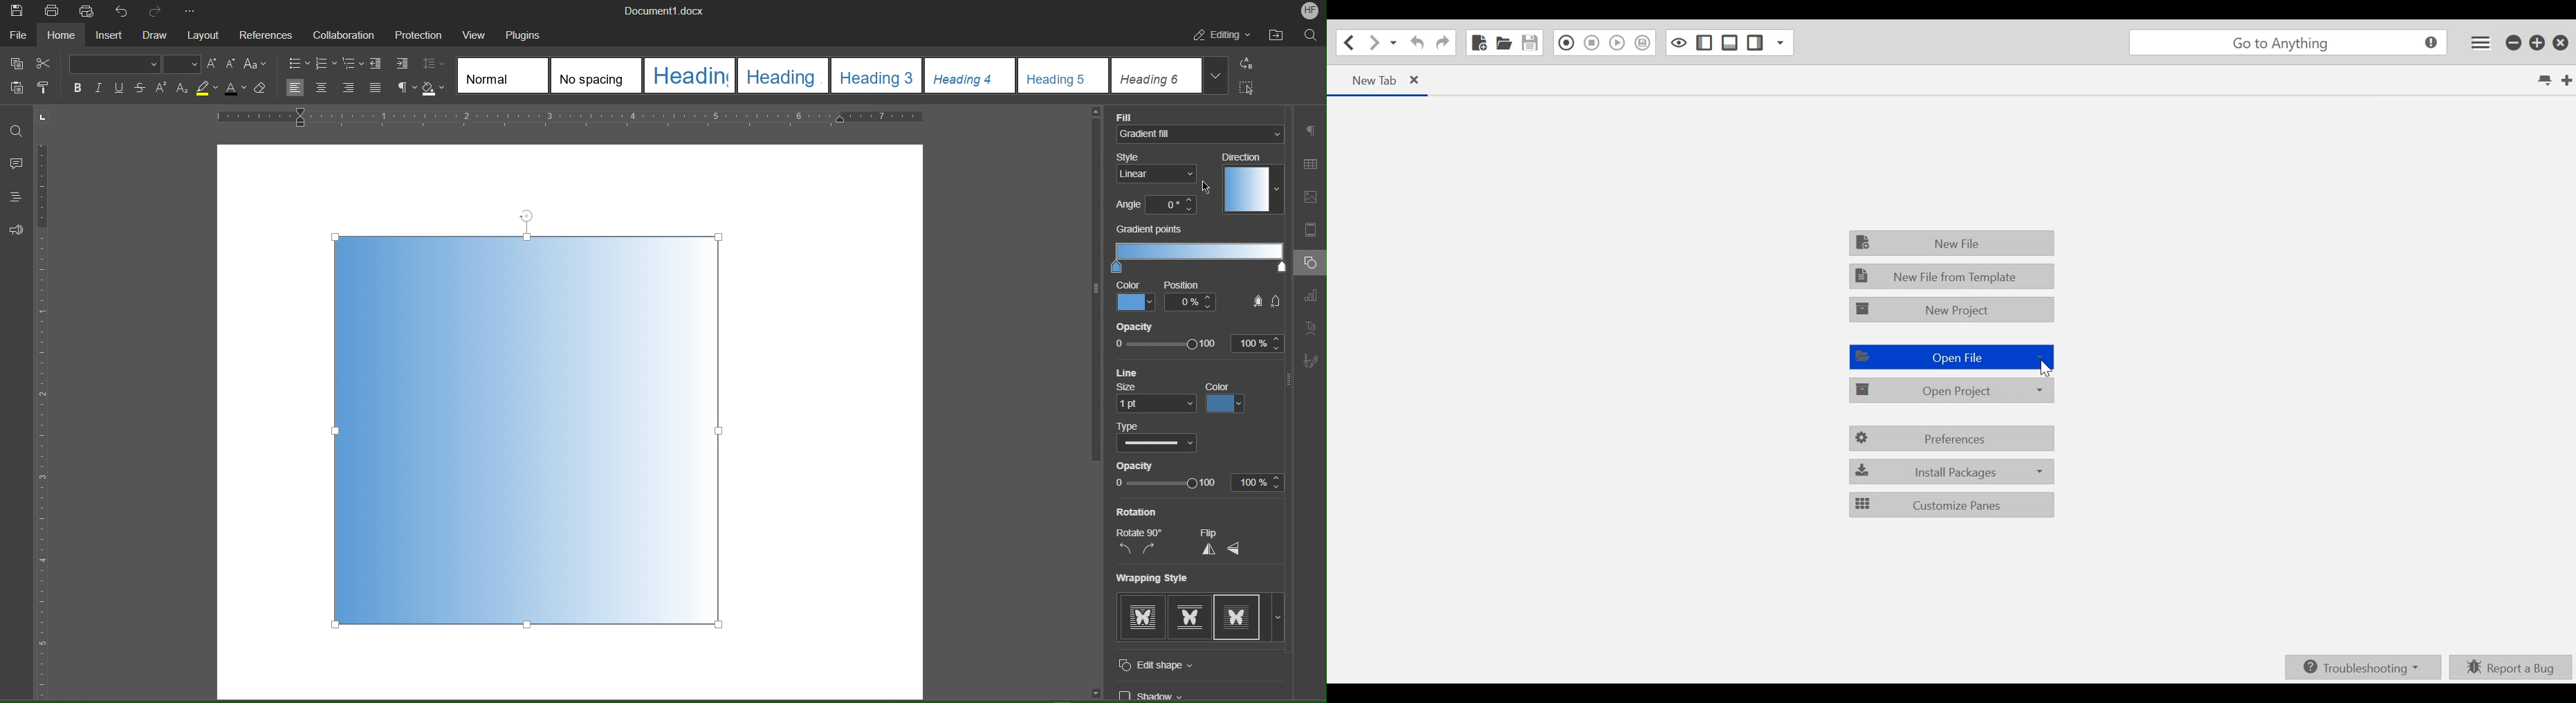 This screenshot has width=2576, height=728. What do you see at coordinates (1154, 403) in the screenshot?
I see `1pt` at bounding box center [1154, 403].